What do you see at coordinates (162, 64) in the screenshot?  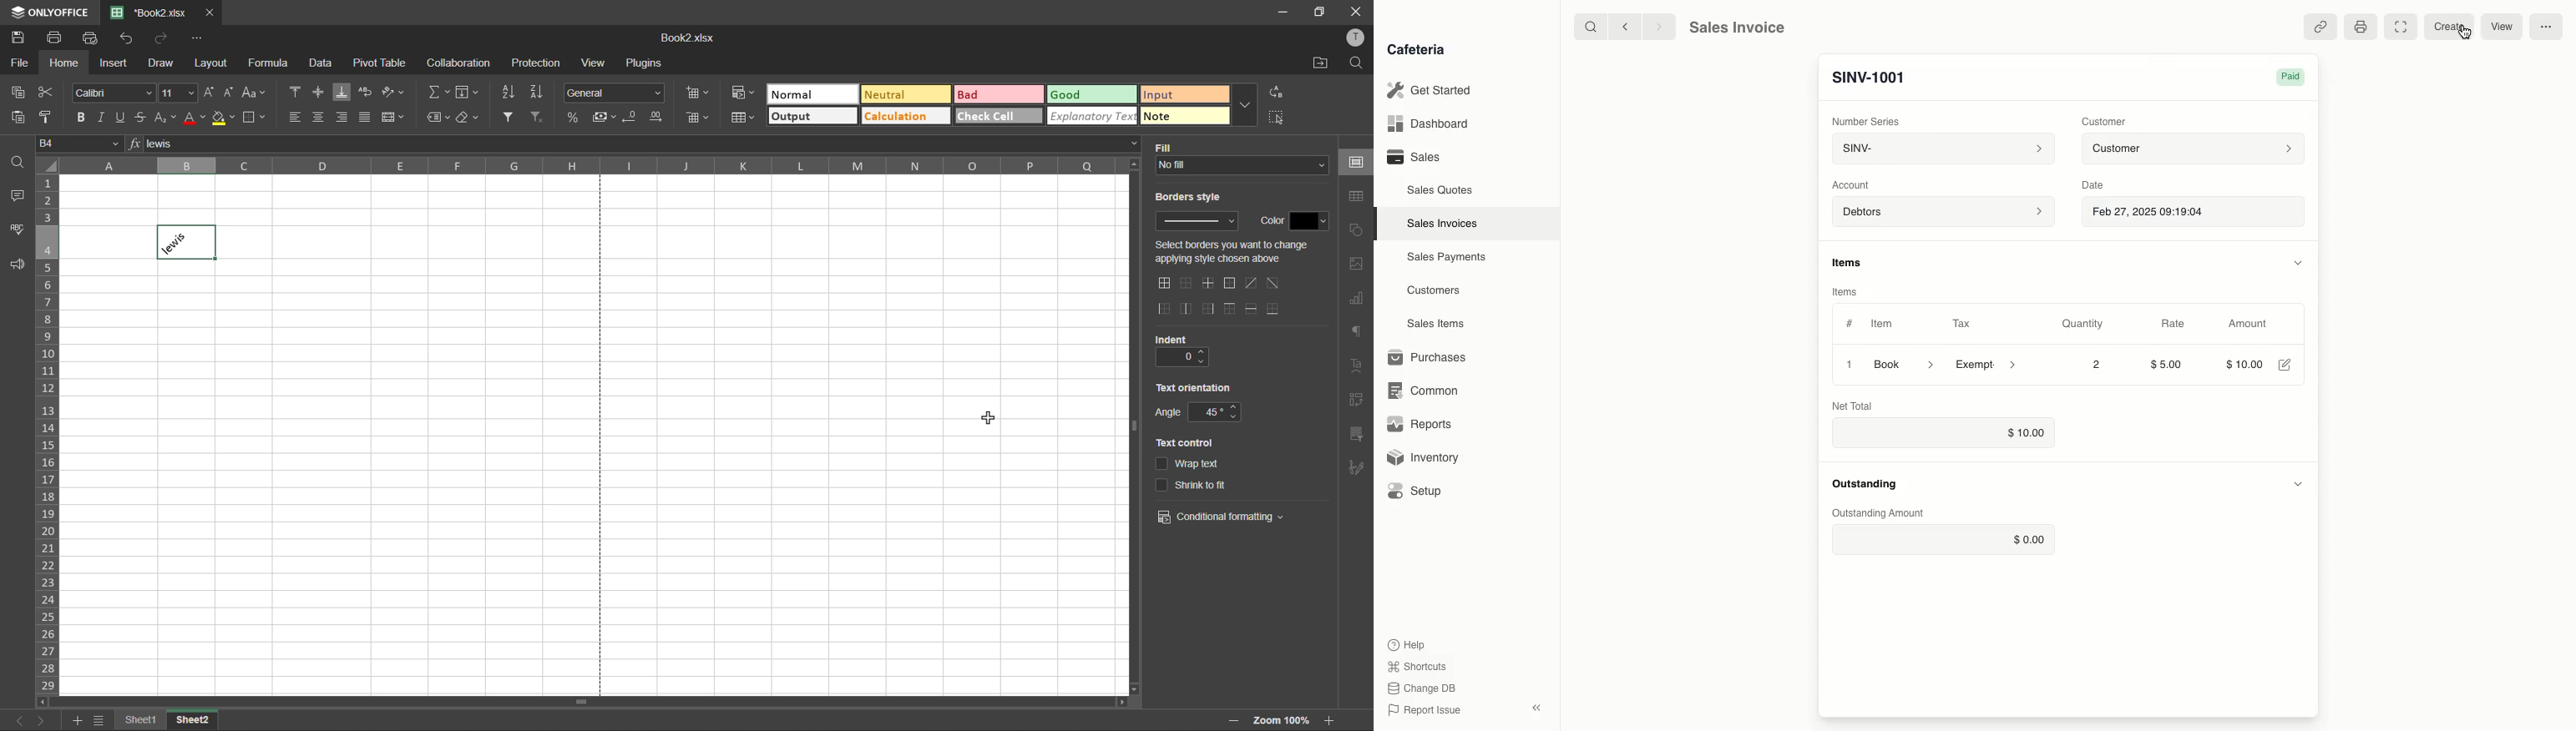 I see `draw` at bounding box center [162, 64].